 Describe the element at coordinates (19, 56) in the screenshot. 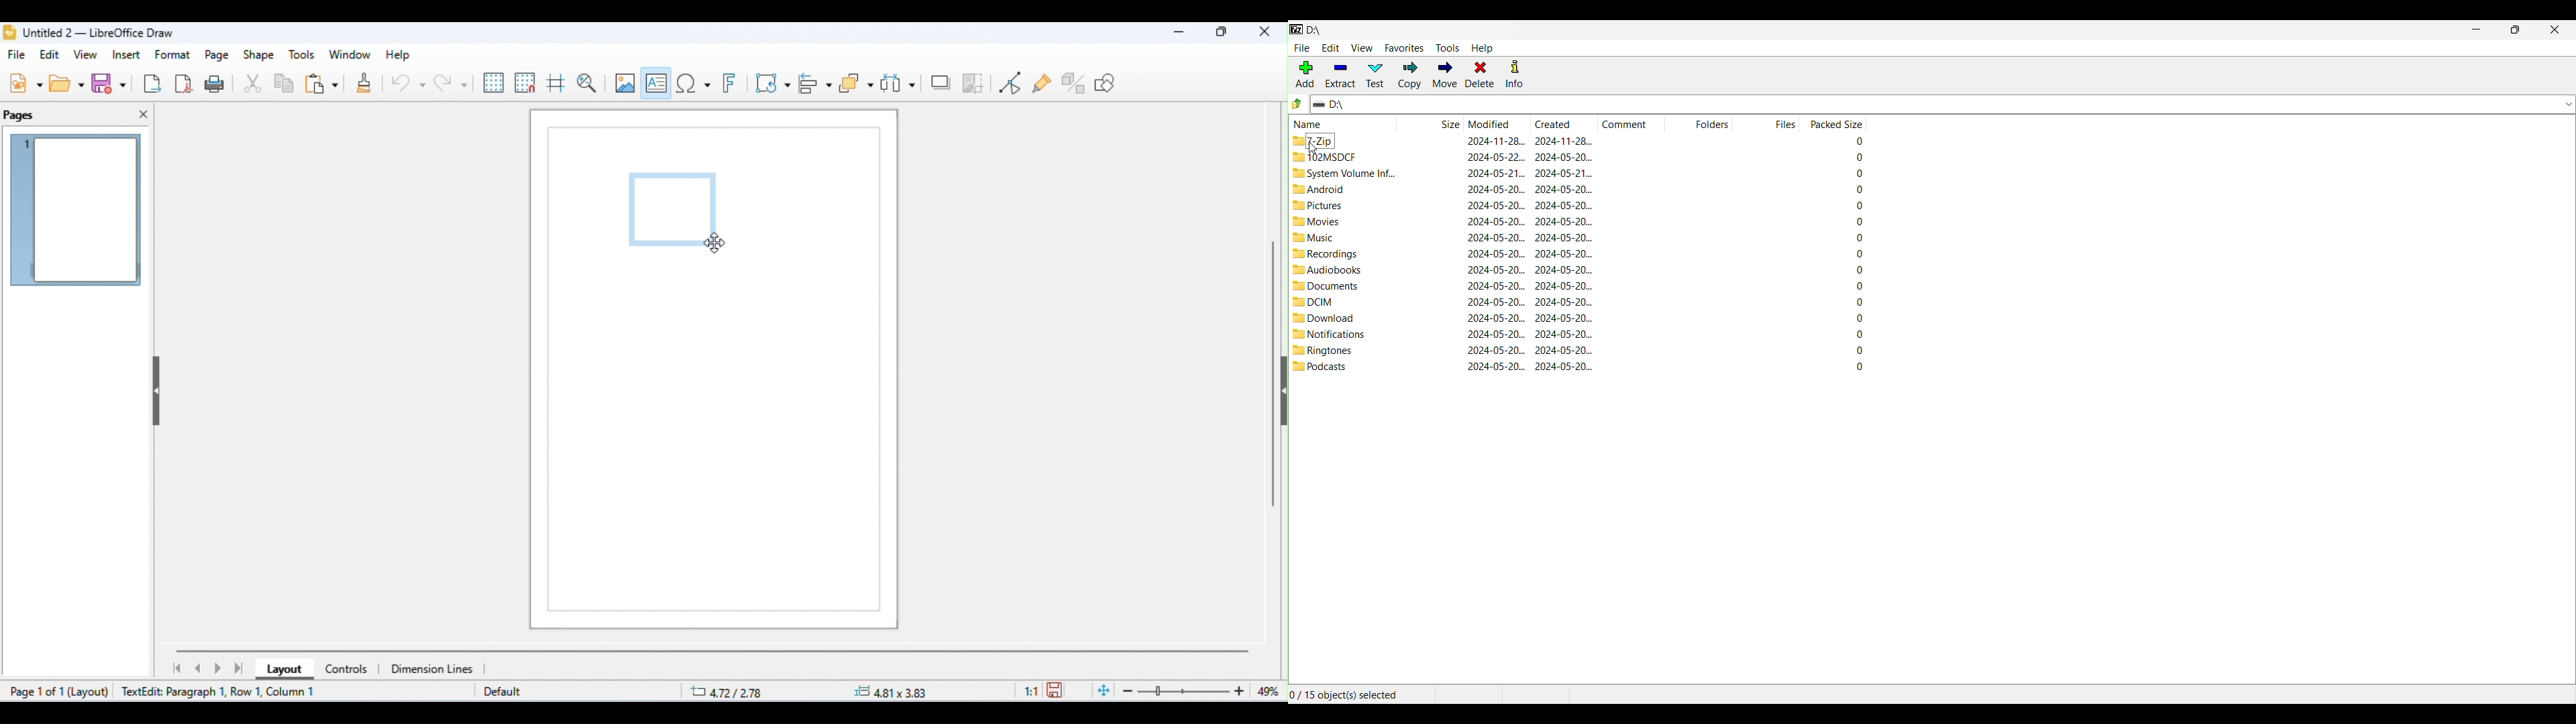

I see `file` at that location.